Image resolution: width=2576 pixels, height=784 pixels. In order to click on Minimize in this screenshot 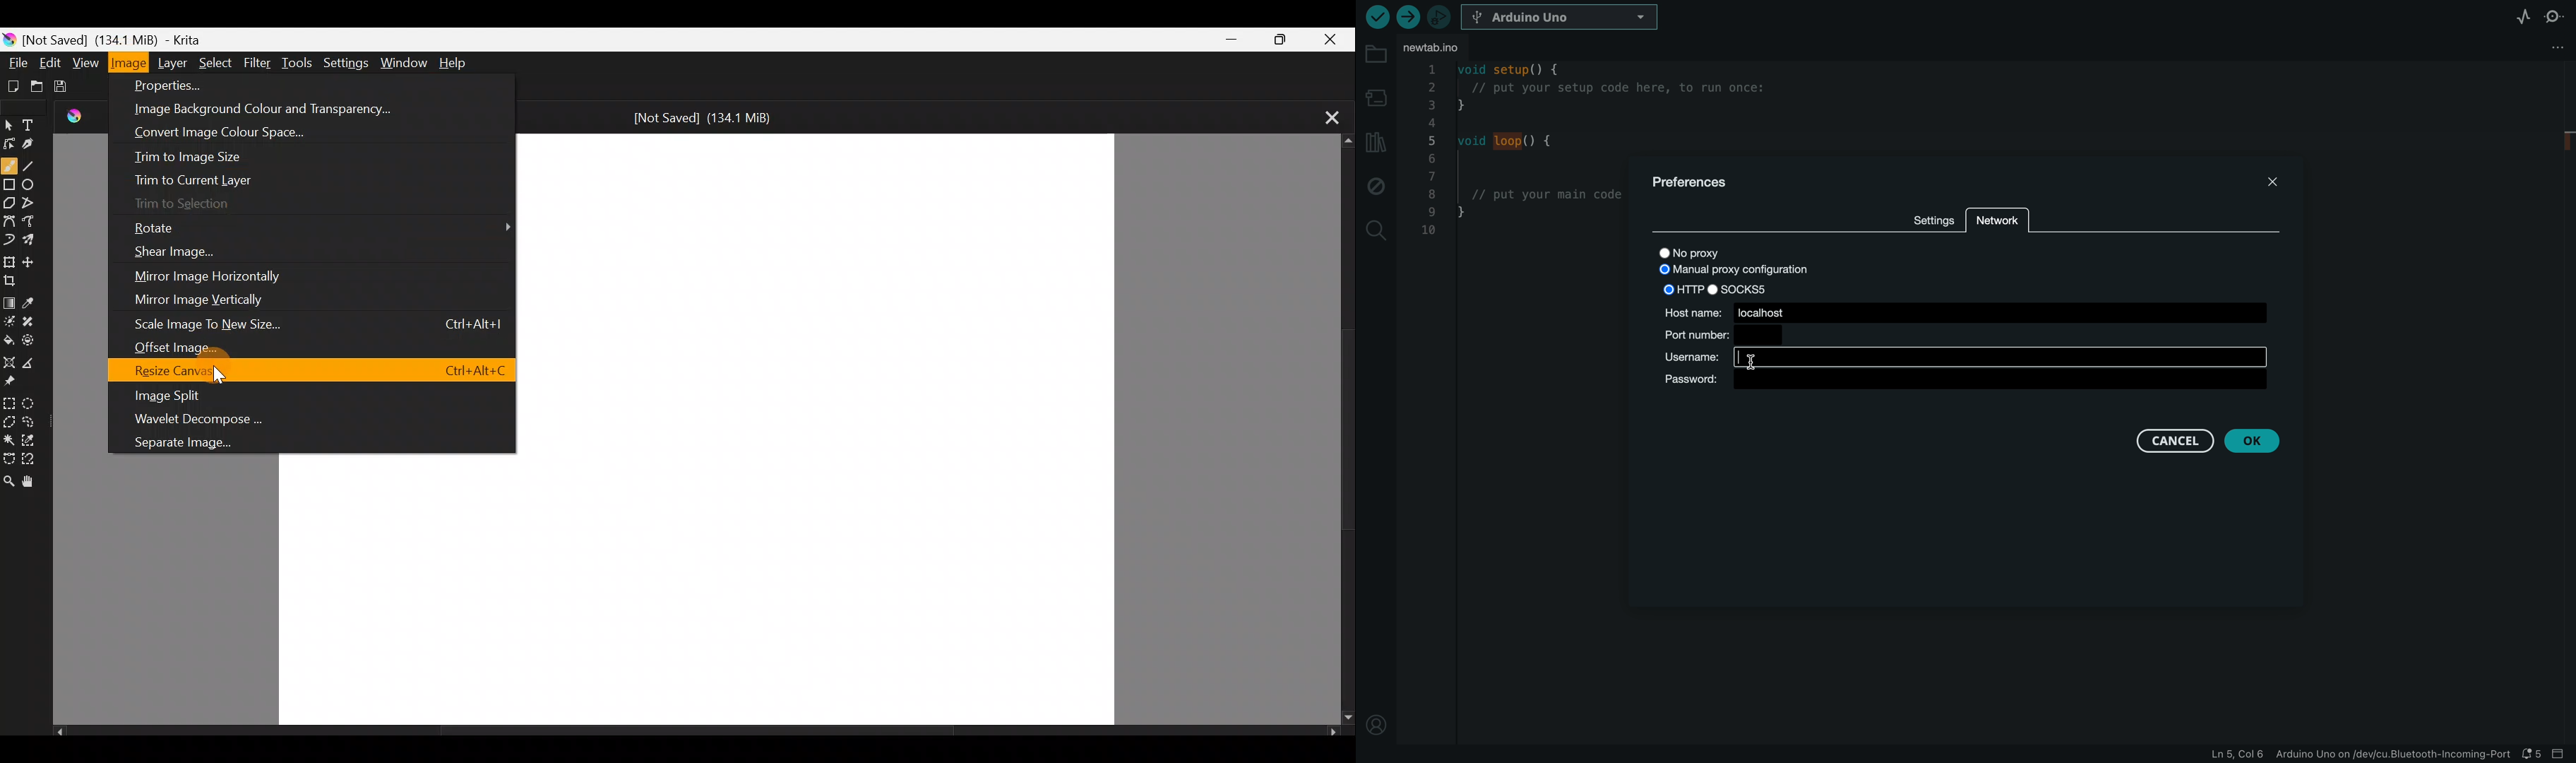, I will do `click(1224, 40)`.